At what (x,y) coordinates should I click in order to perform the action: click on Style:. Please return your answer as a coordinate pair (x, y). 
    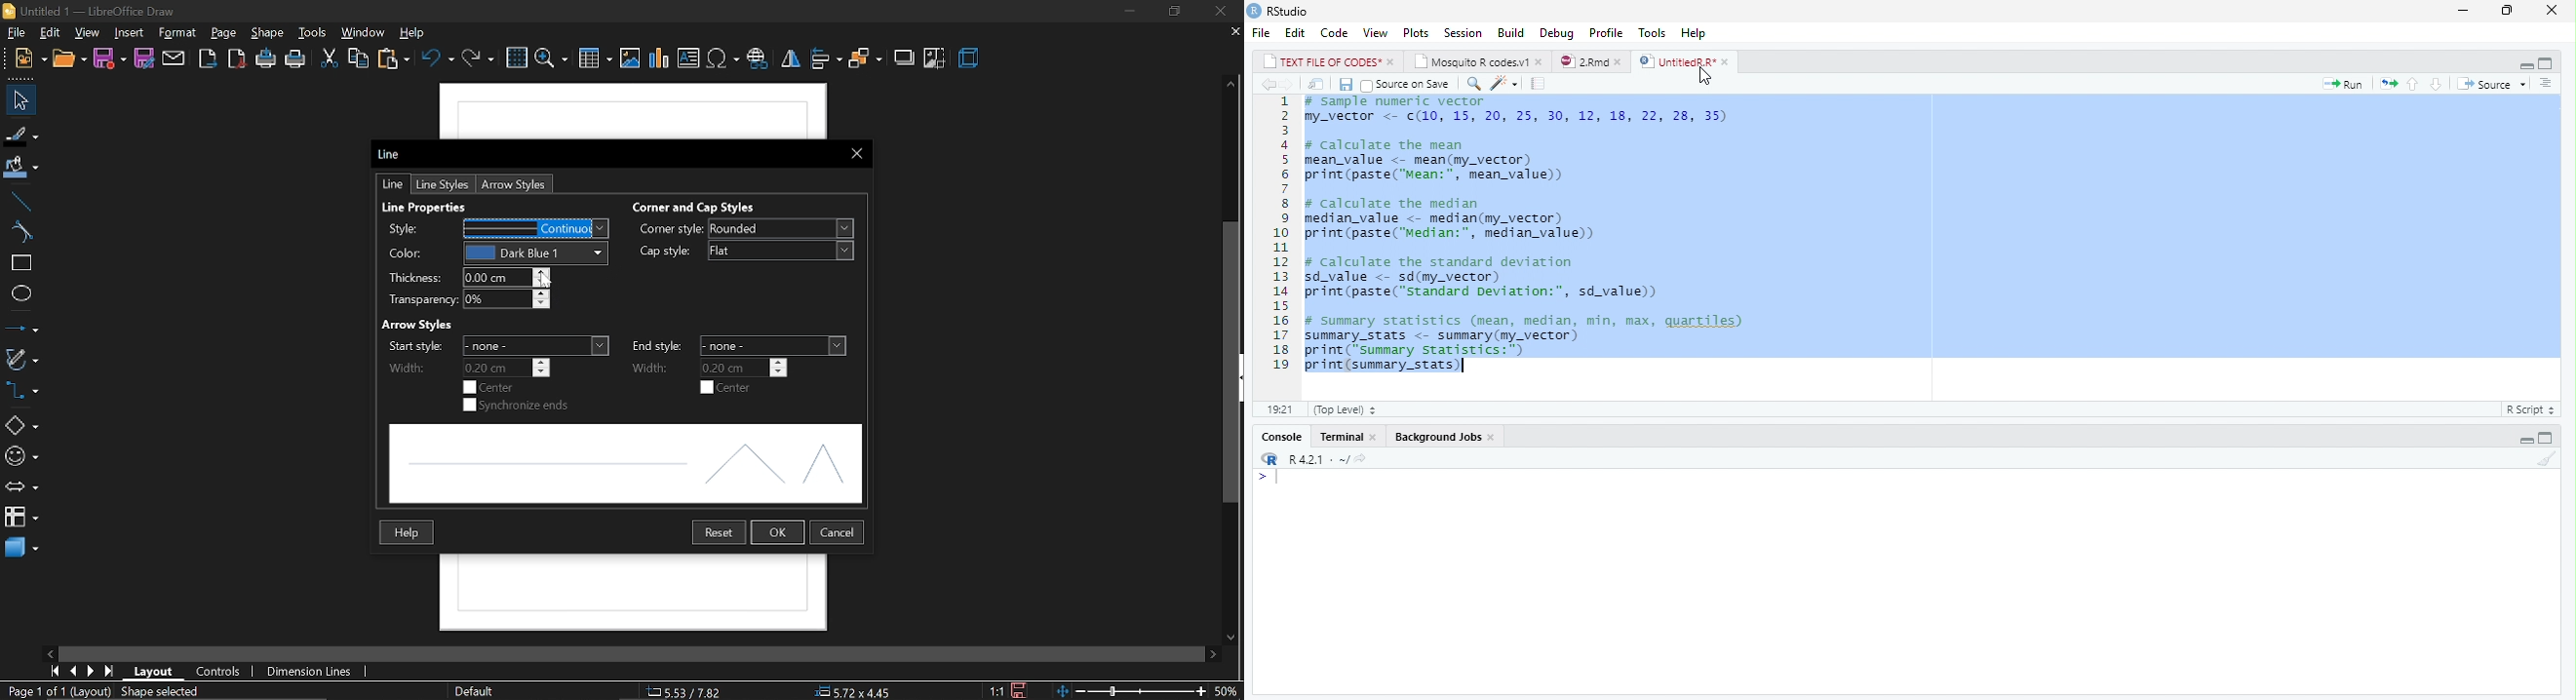
    Looking at the image, I should click on (409, 228).